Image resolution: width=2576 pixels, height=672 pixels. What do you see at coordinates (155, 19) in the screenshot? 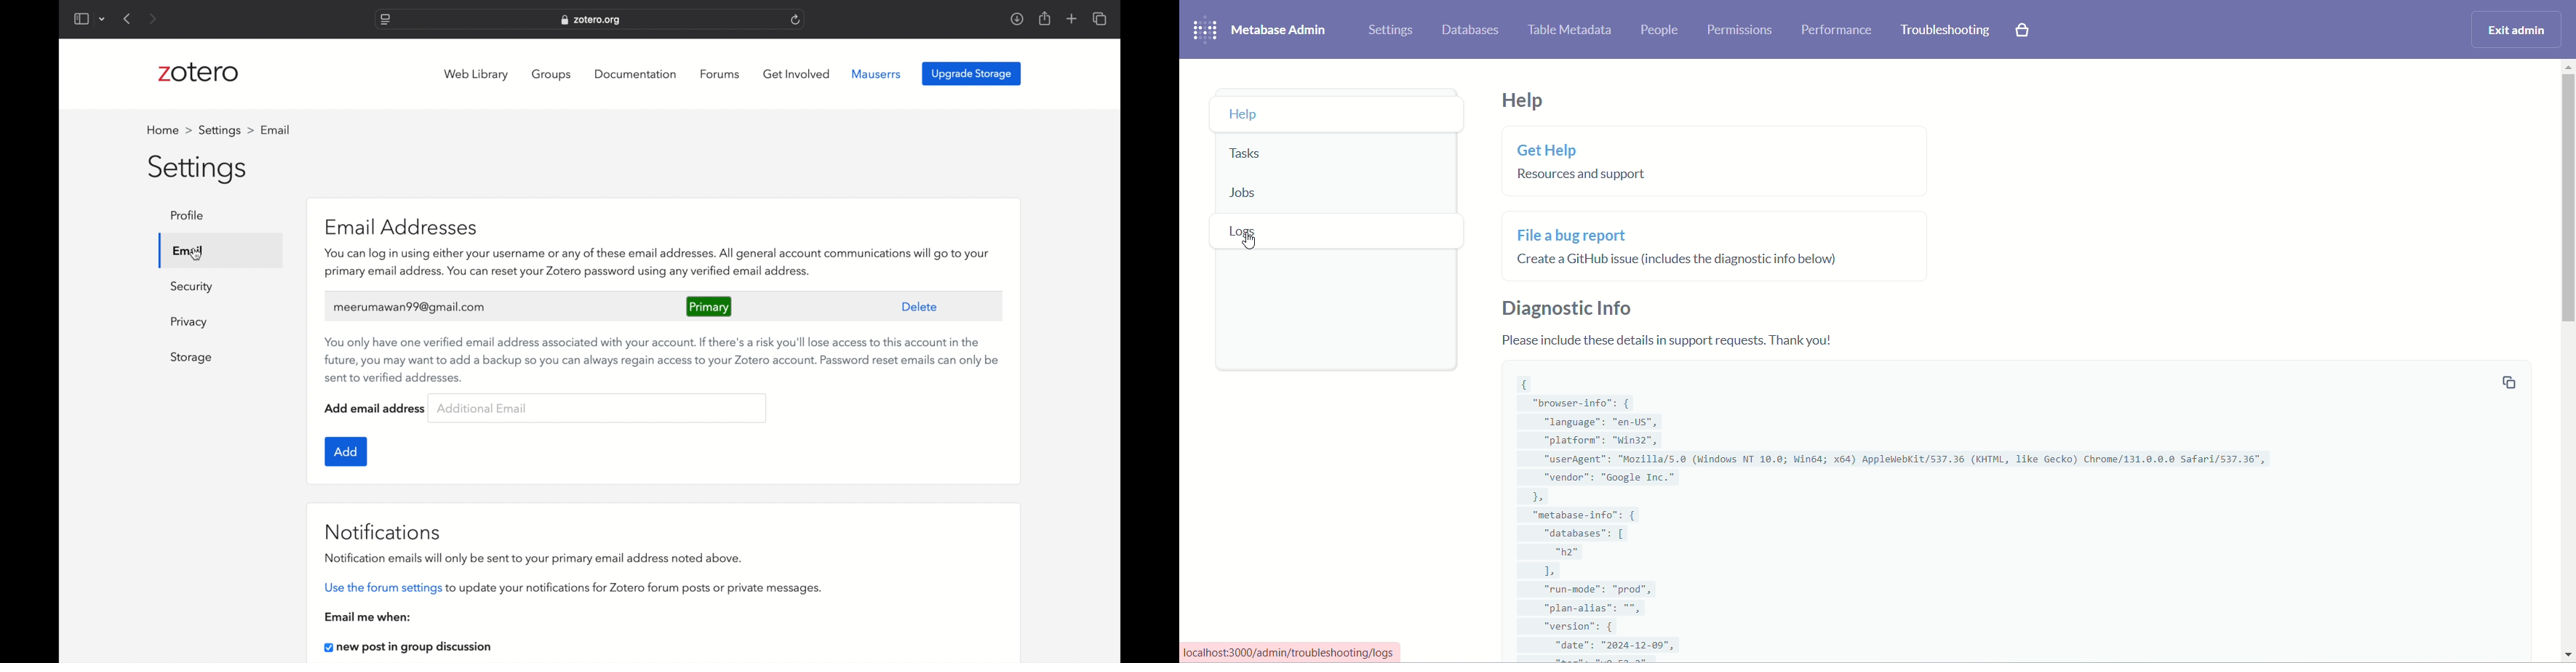
I see `next` at bounding box center [155, 19].